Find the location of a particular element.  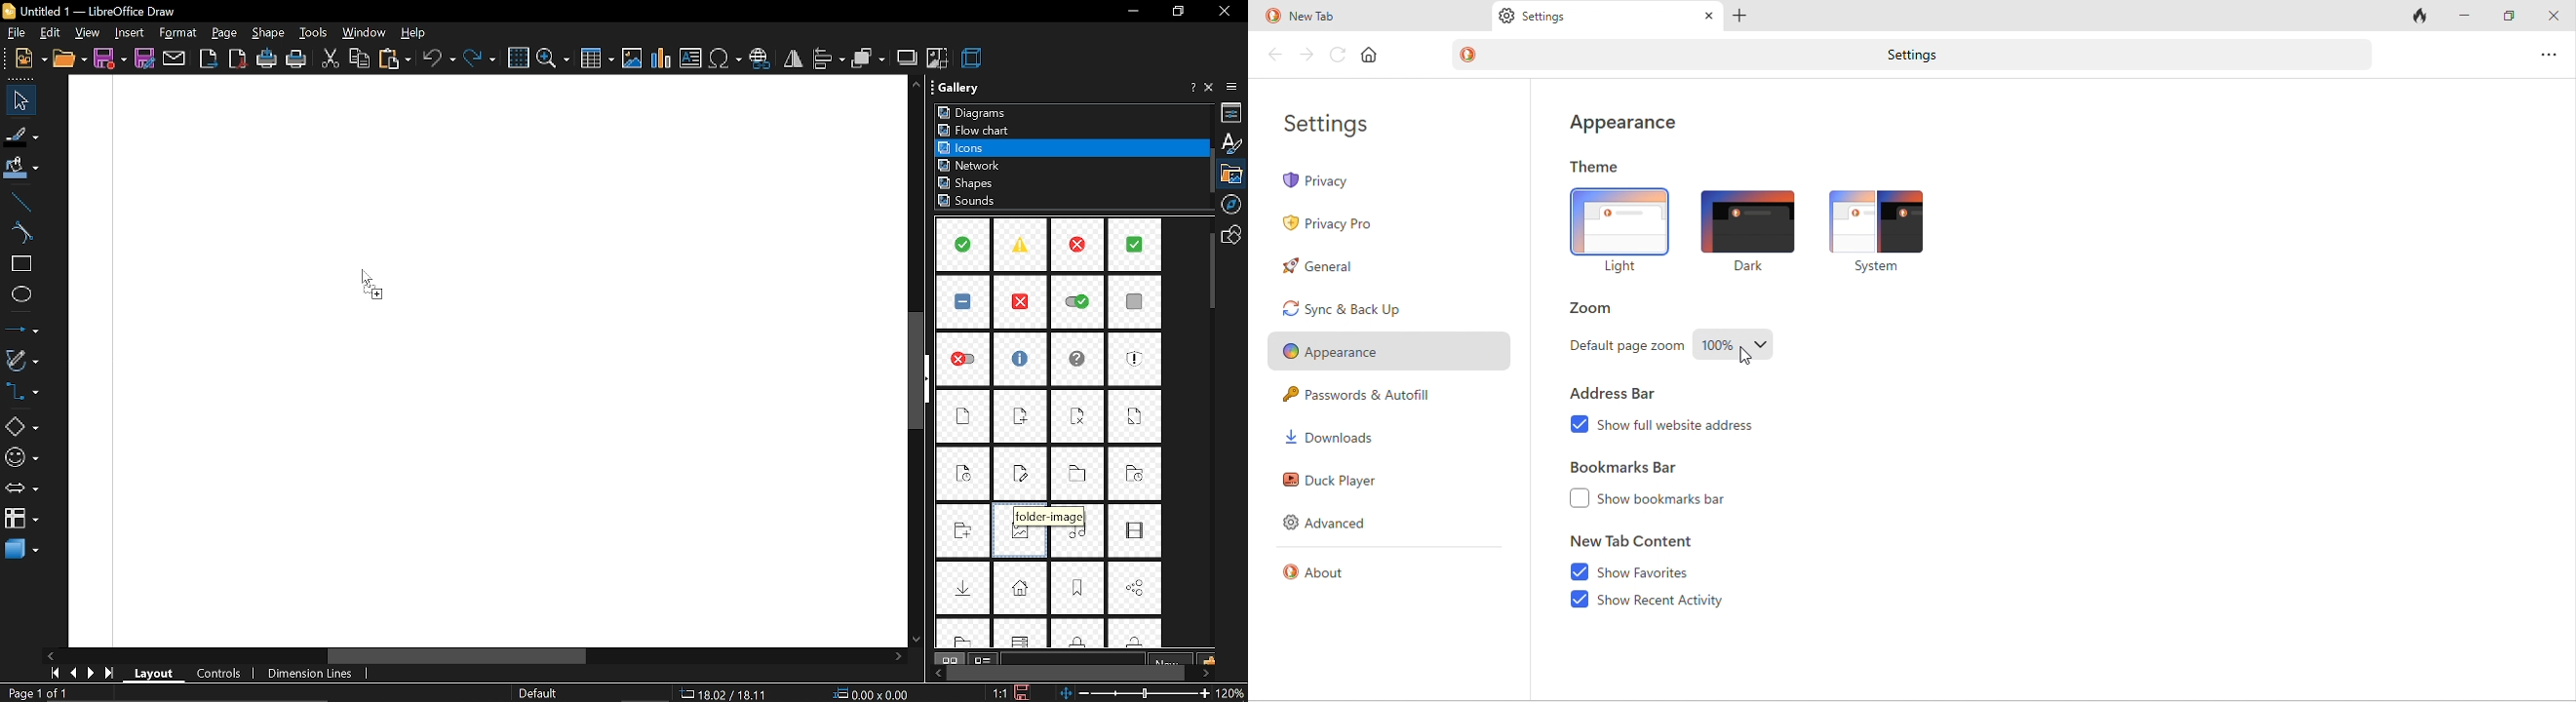

cut is located at coordinates (330, 59).